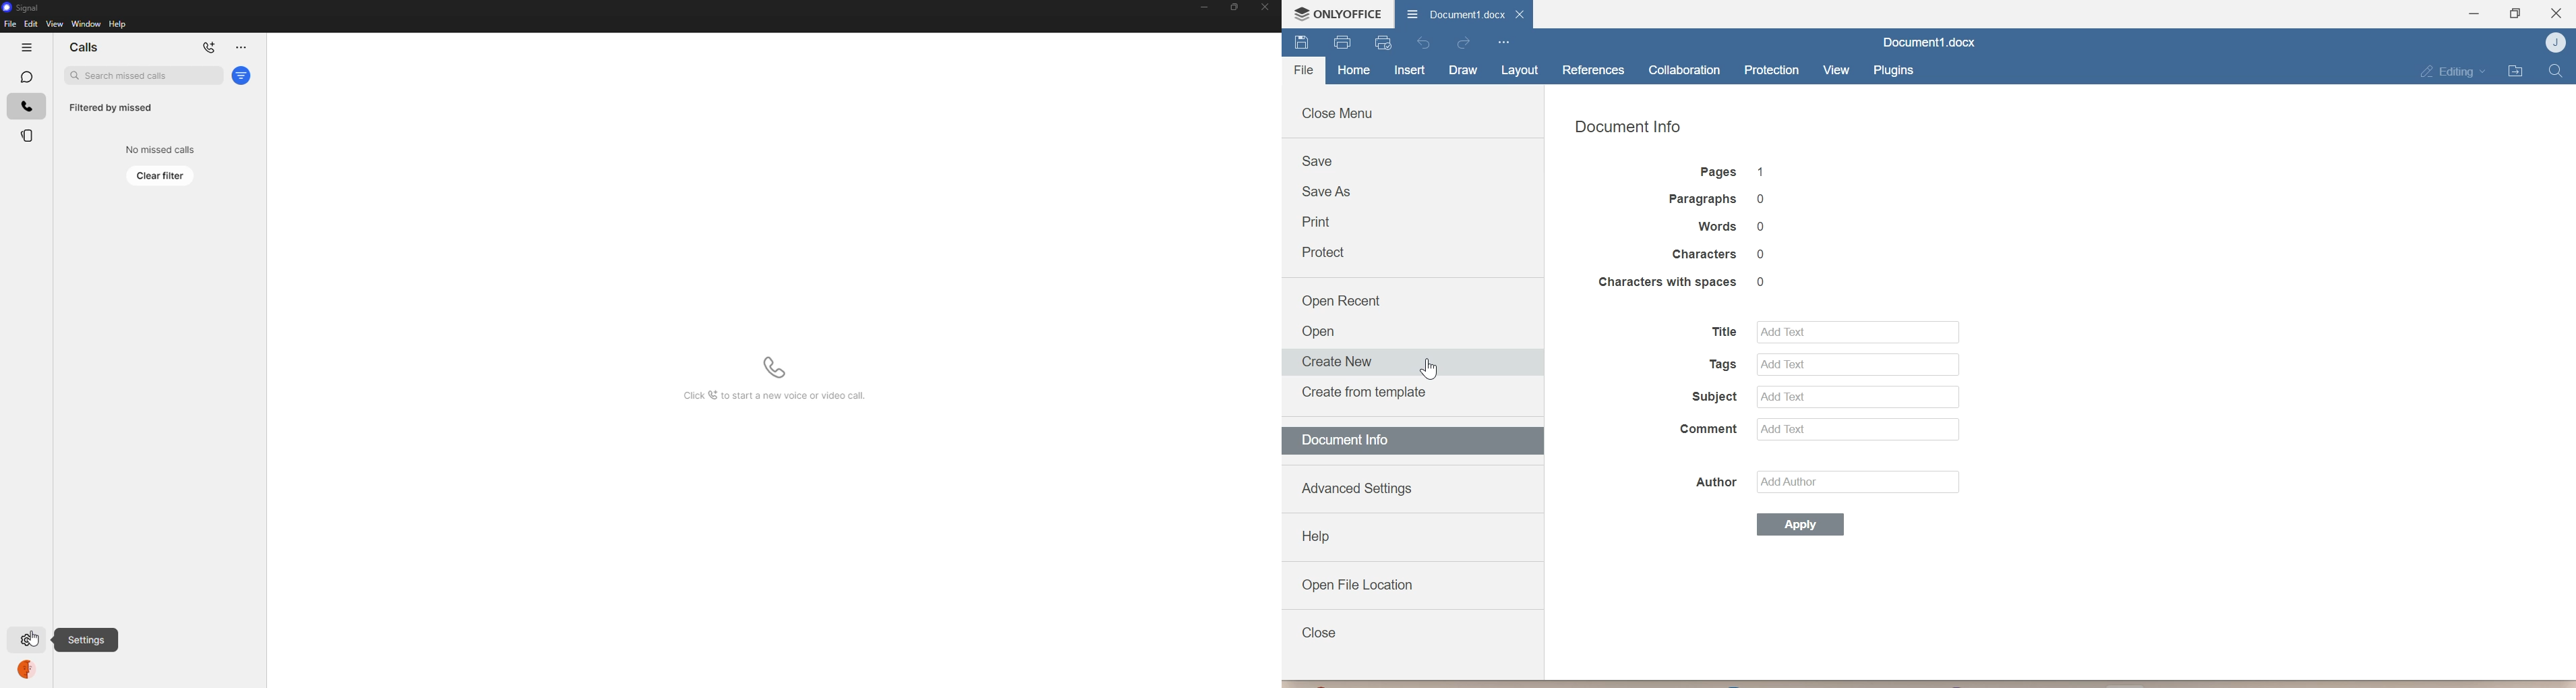 The width and height of the screenshot is (2576, 700). Describe the element at coordinates (1771, 67) in the screenshot. I see `Protection` at that location.